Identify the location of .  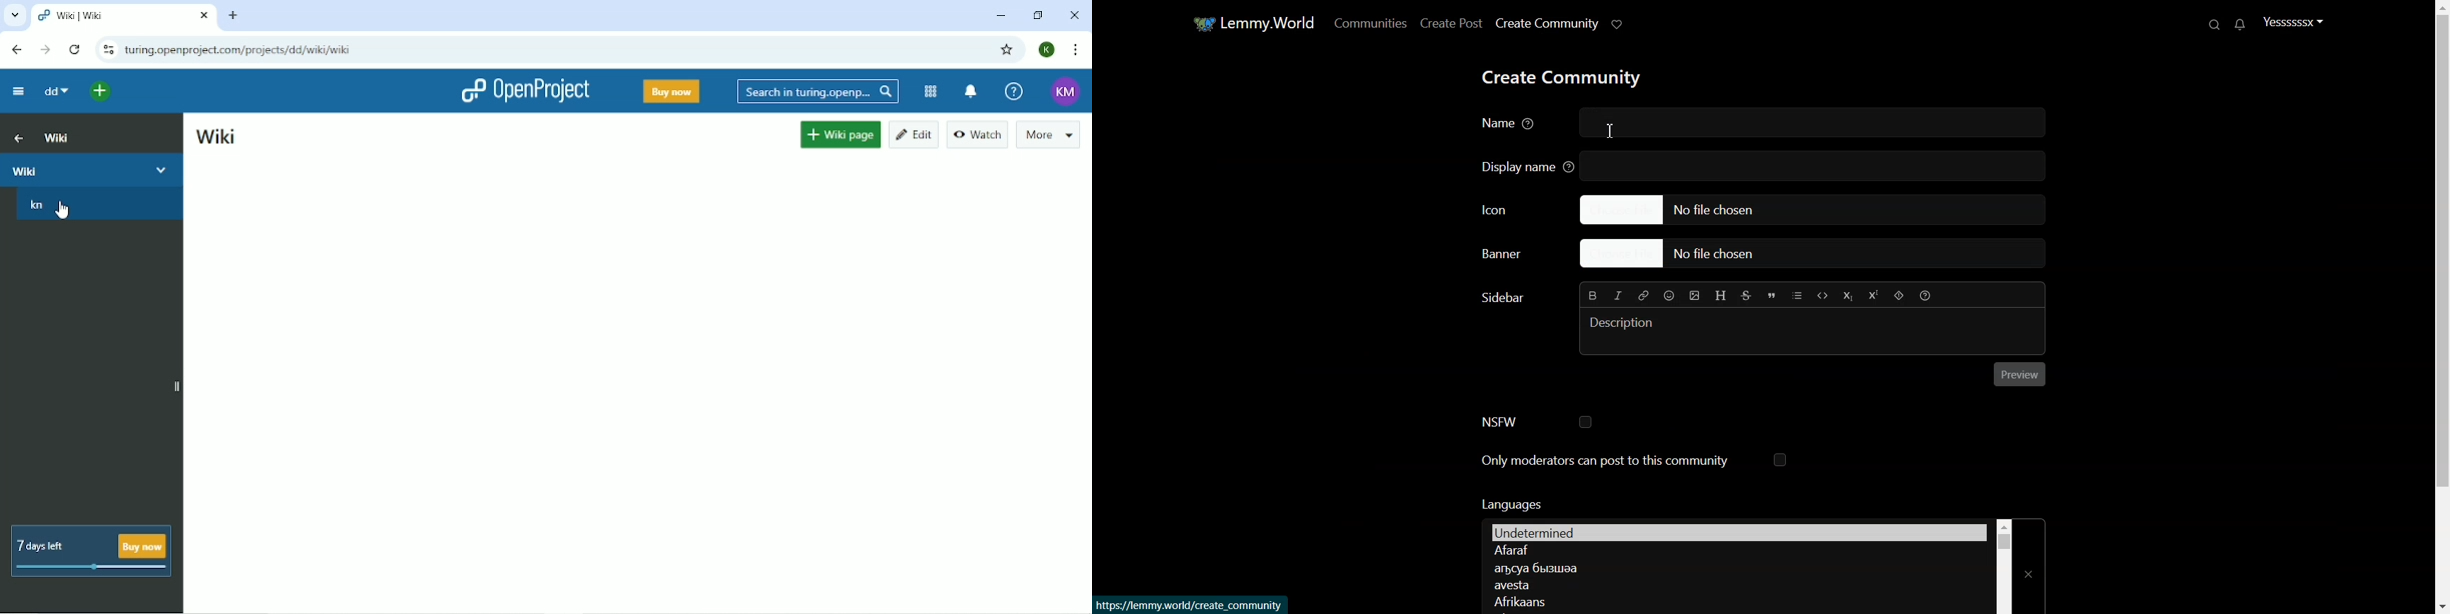
(1563, 79).